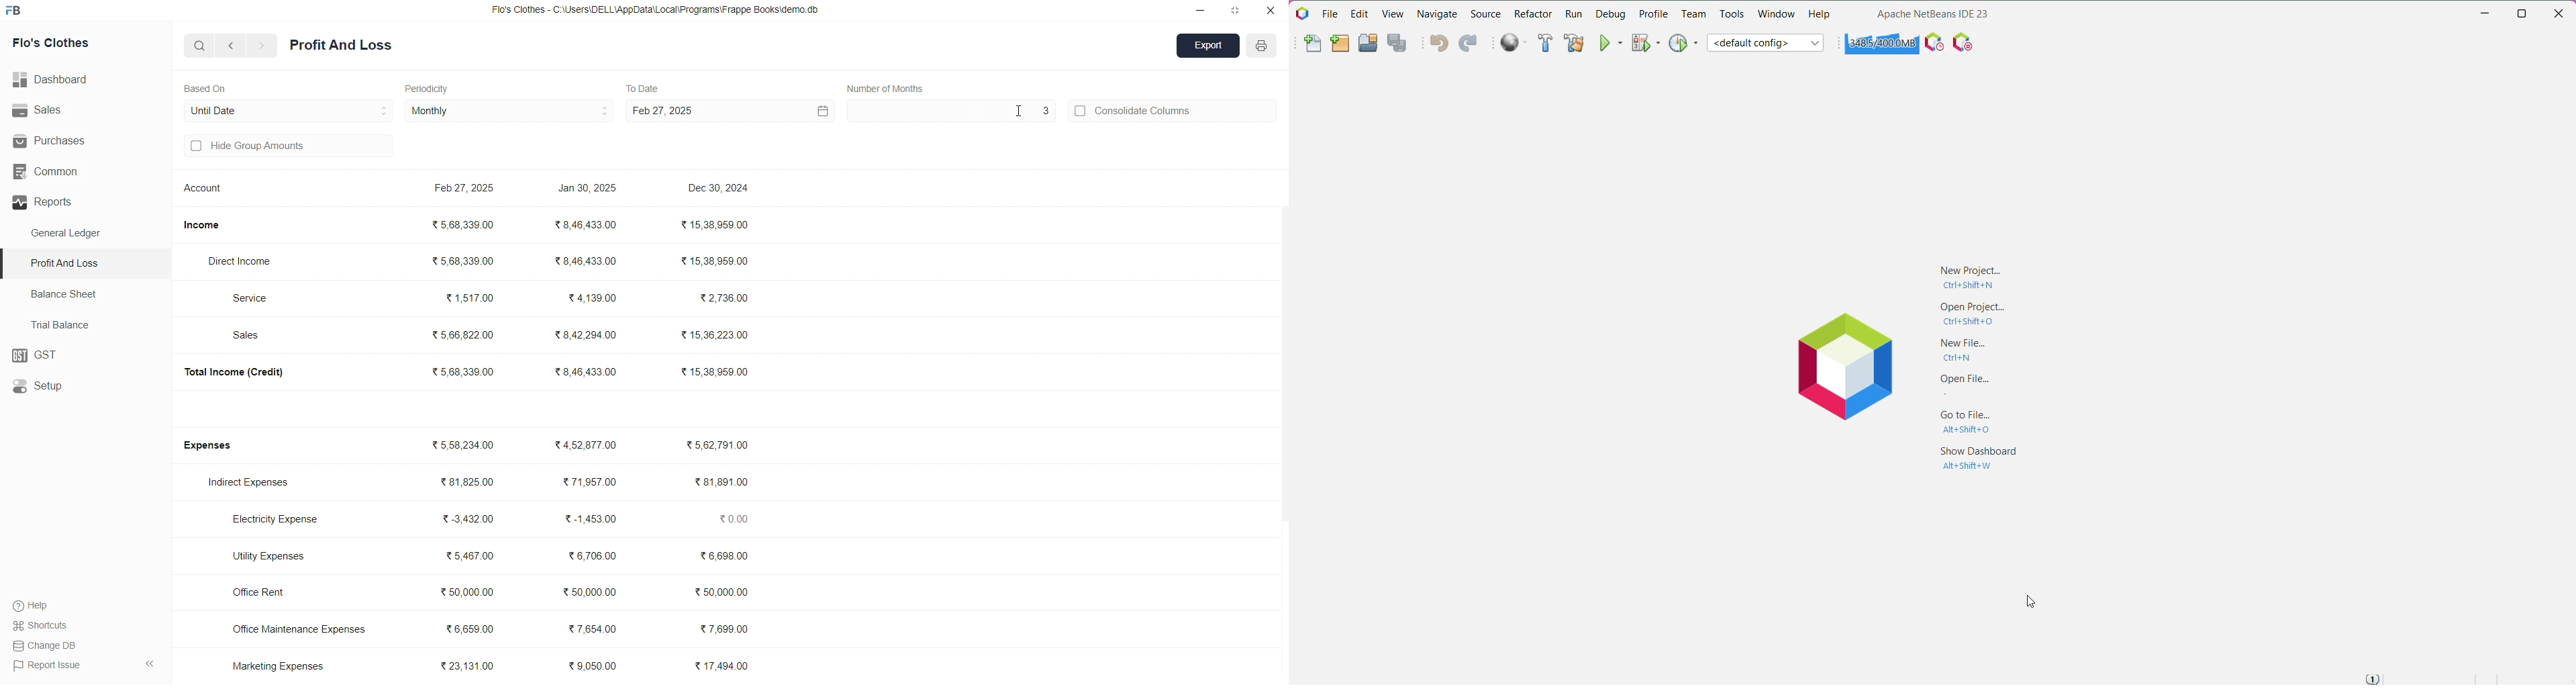  I want to click on ₹ 1,517.00, so click(470, 297).